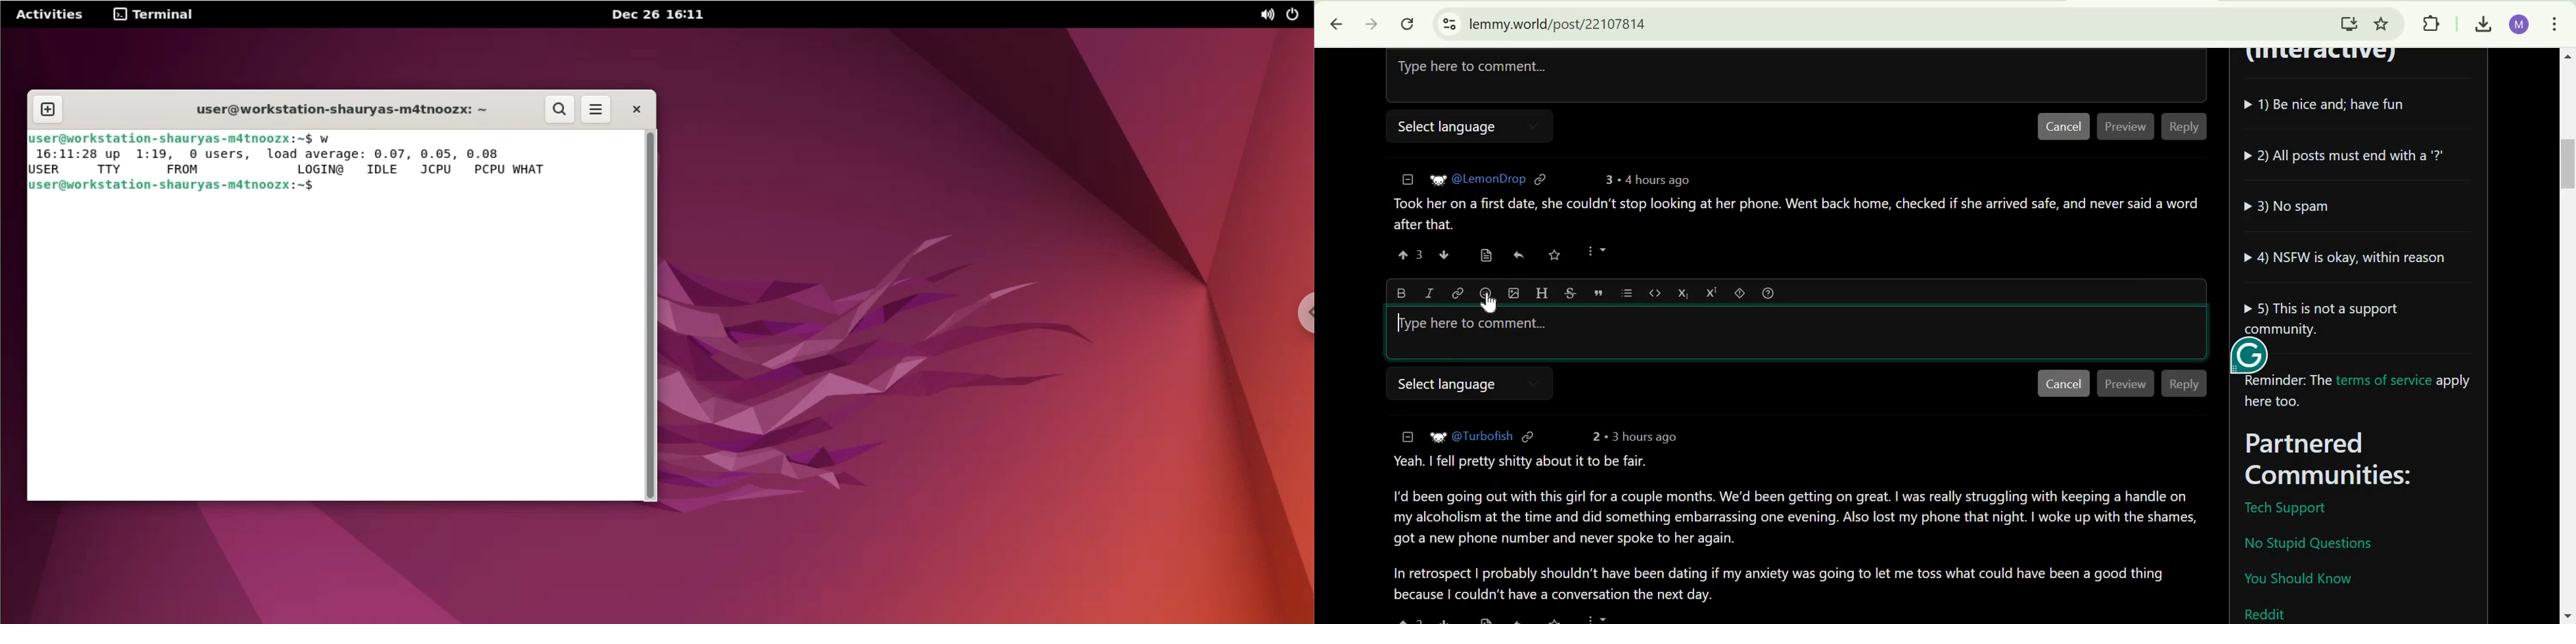  I want to click on list, so click(1627, 293).